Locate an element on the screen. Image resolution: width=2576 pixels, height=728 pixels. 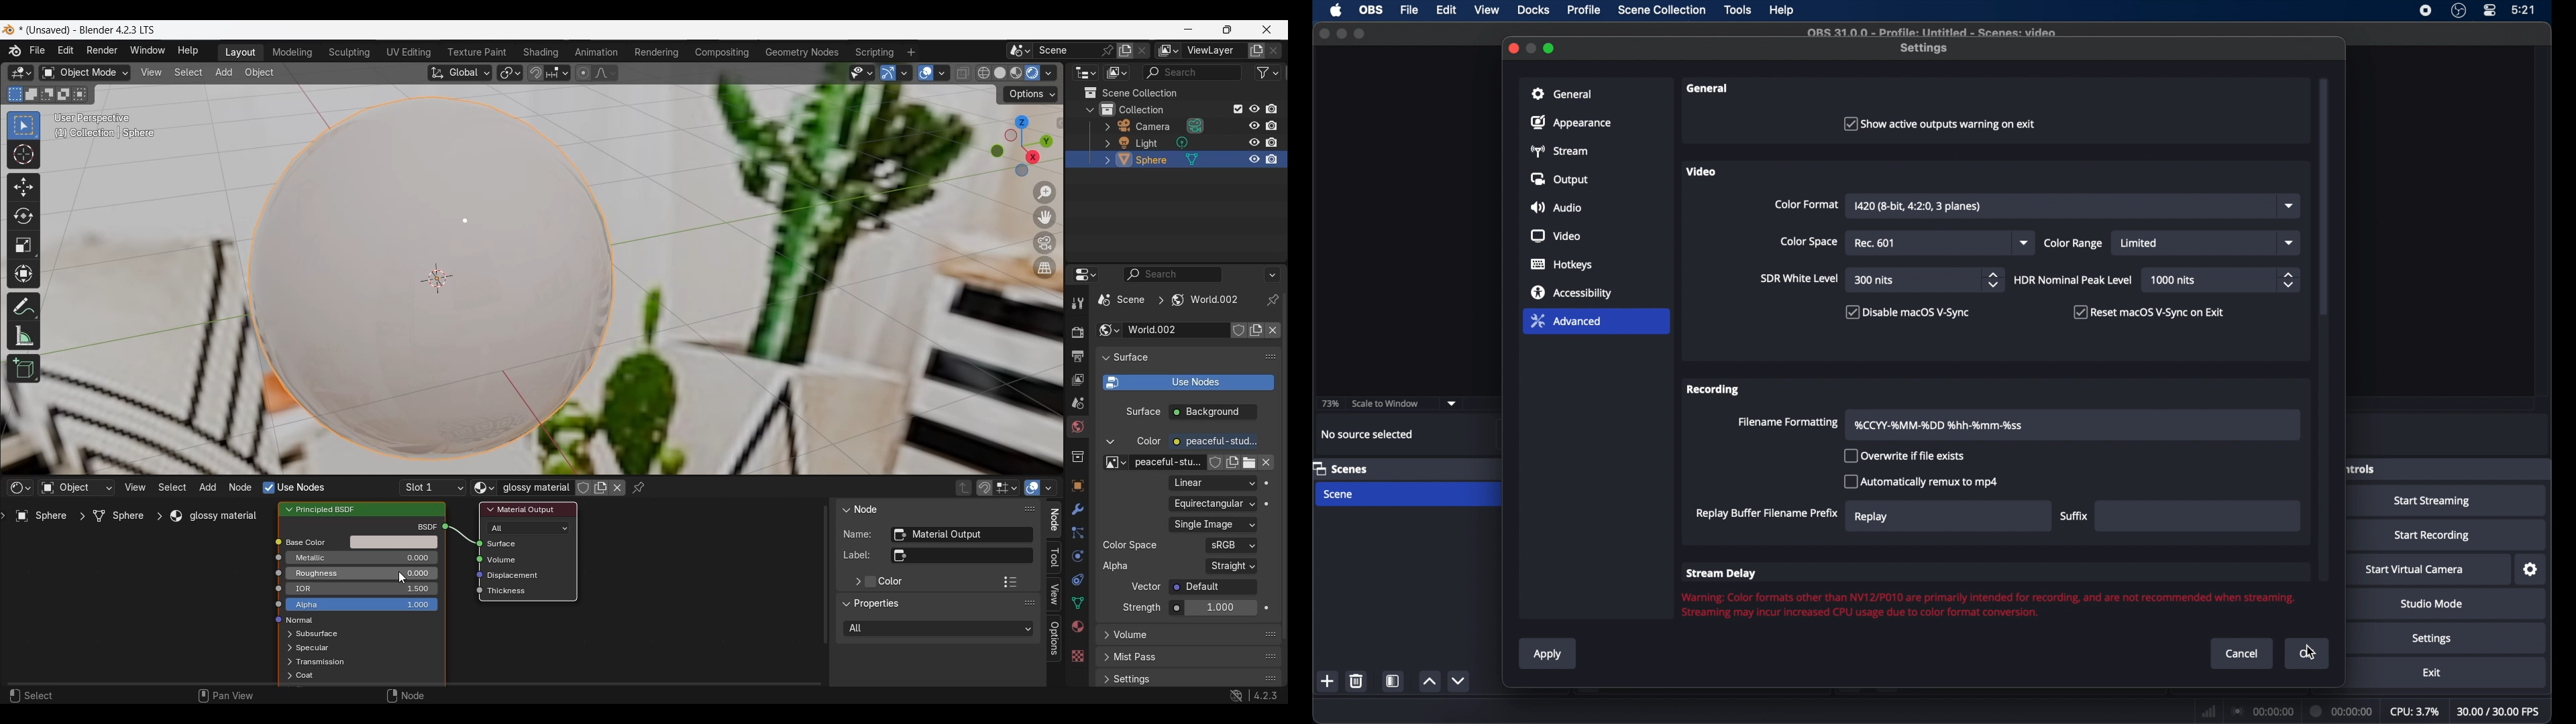
Edit light is located at coordinates (1124, 142).